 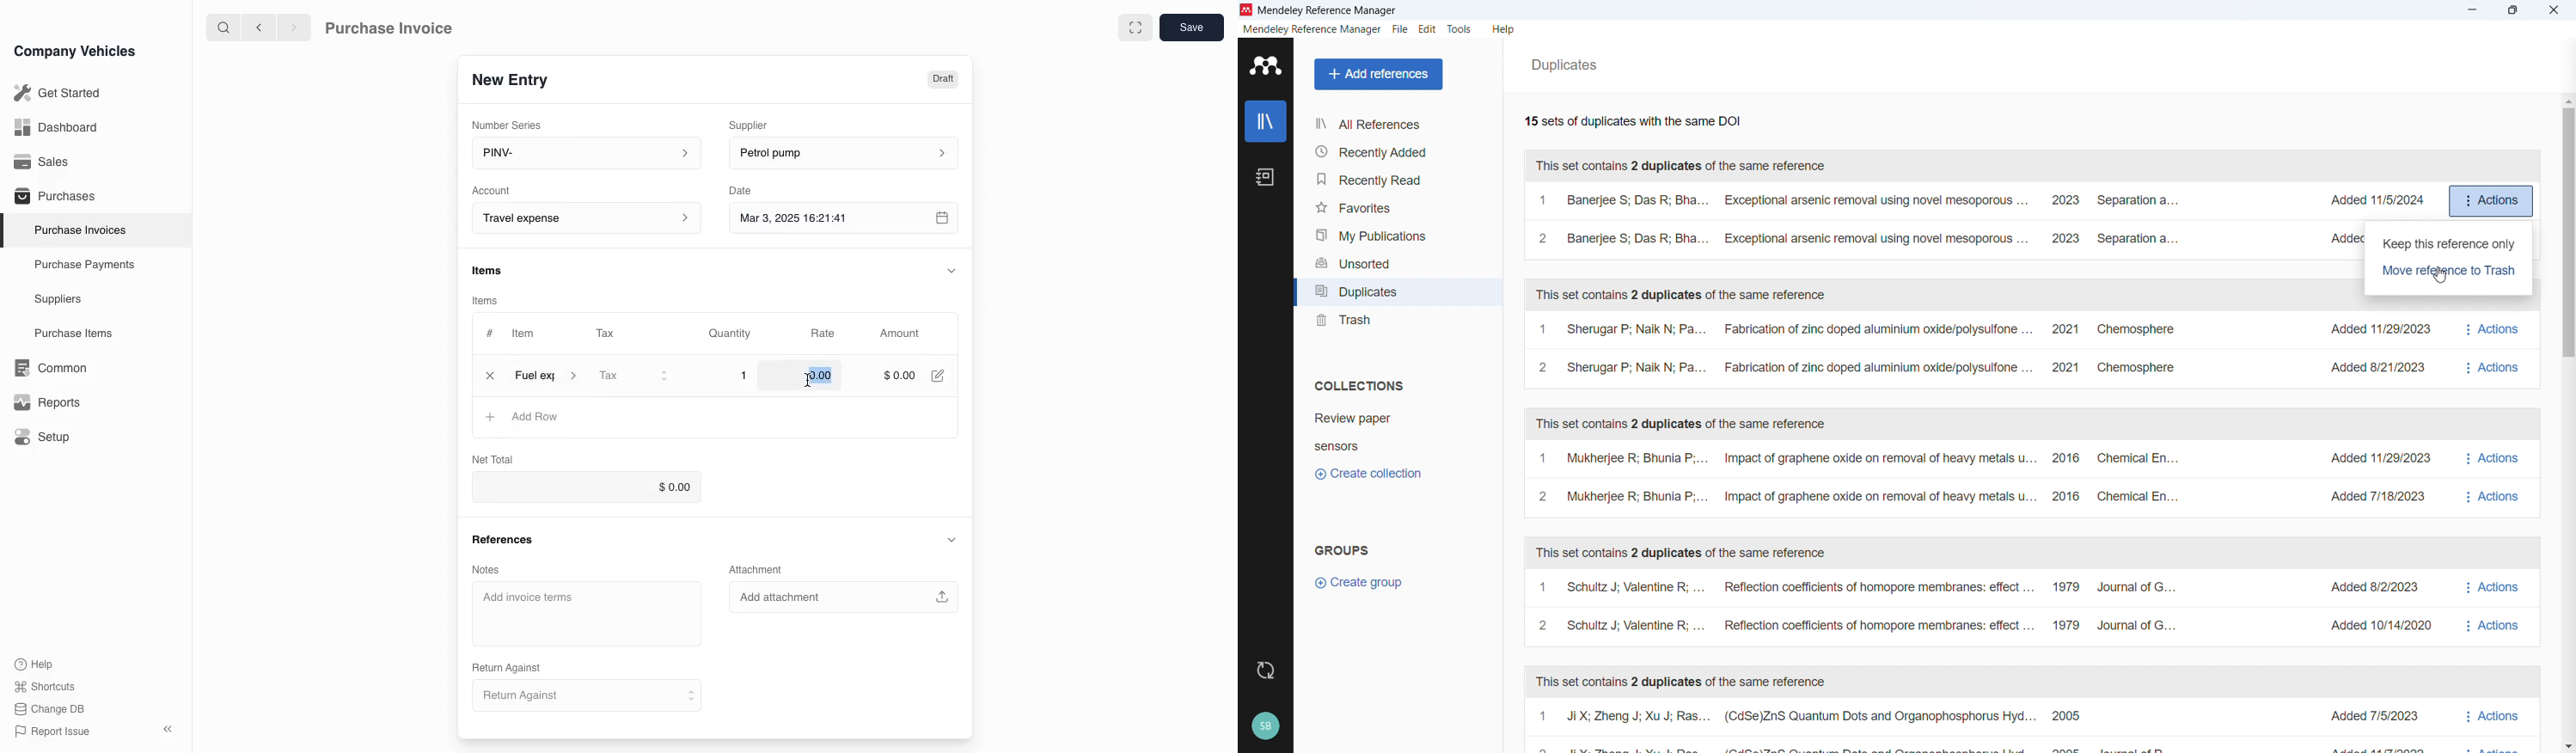 I want to click on Item, so click(x=522, y=335).